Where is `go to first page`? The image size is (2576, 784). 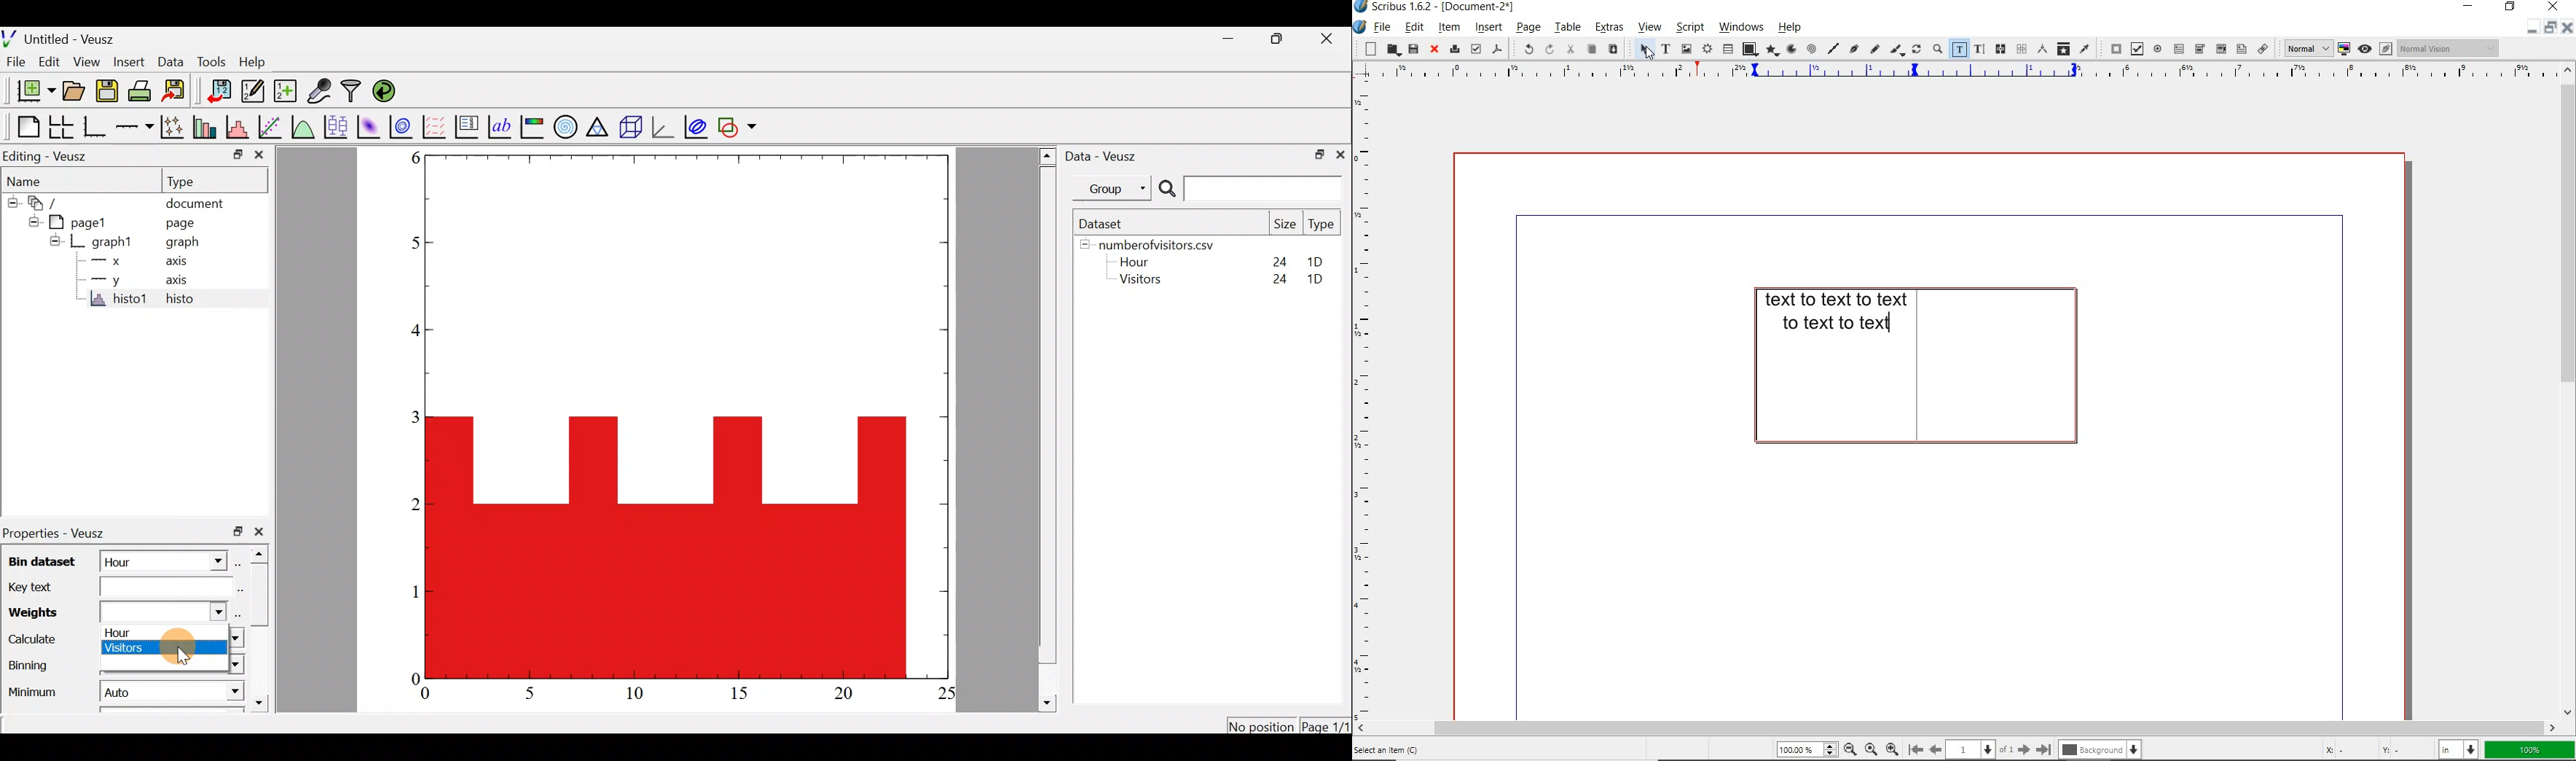 go to first page is located at coordinates (1916, 749).